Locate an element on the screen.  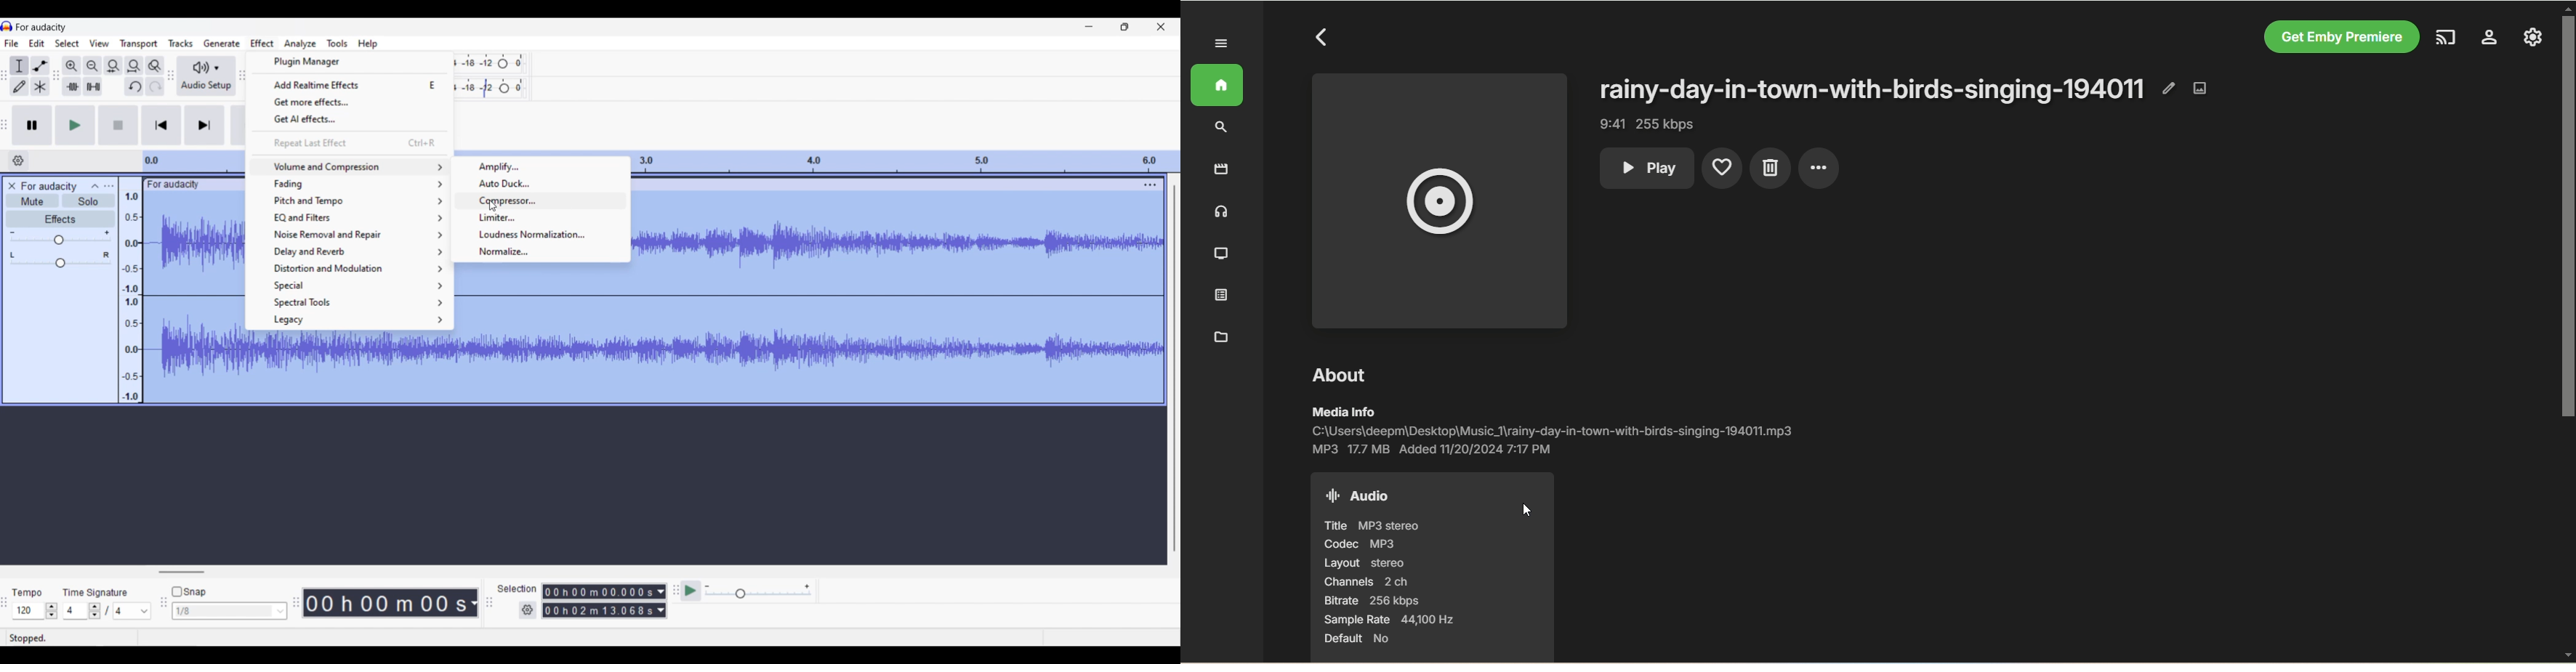
Fit selection to width is located at coordinates (114, 66).